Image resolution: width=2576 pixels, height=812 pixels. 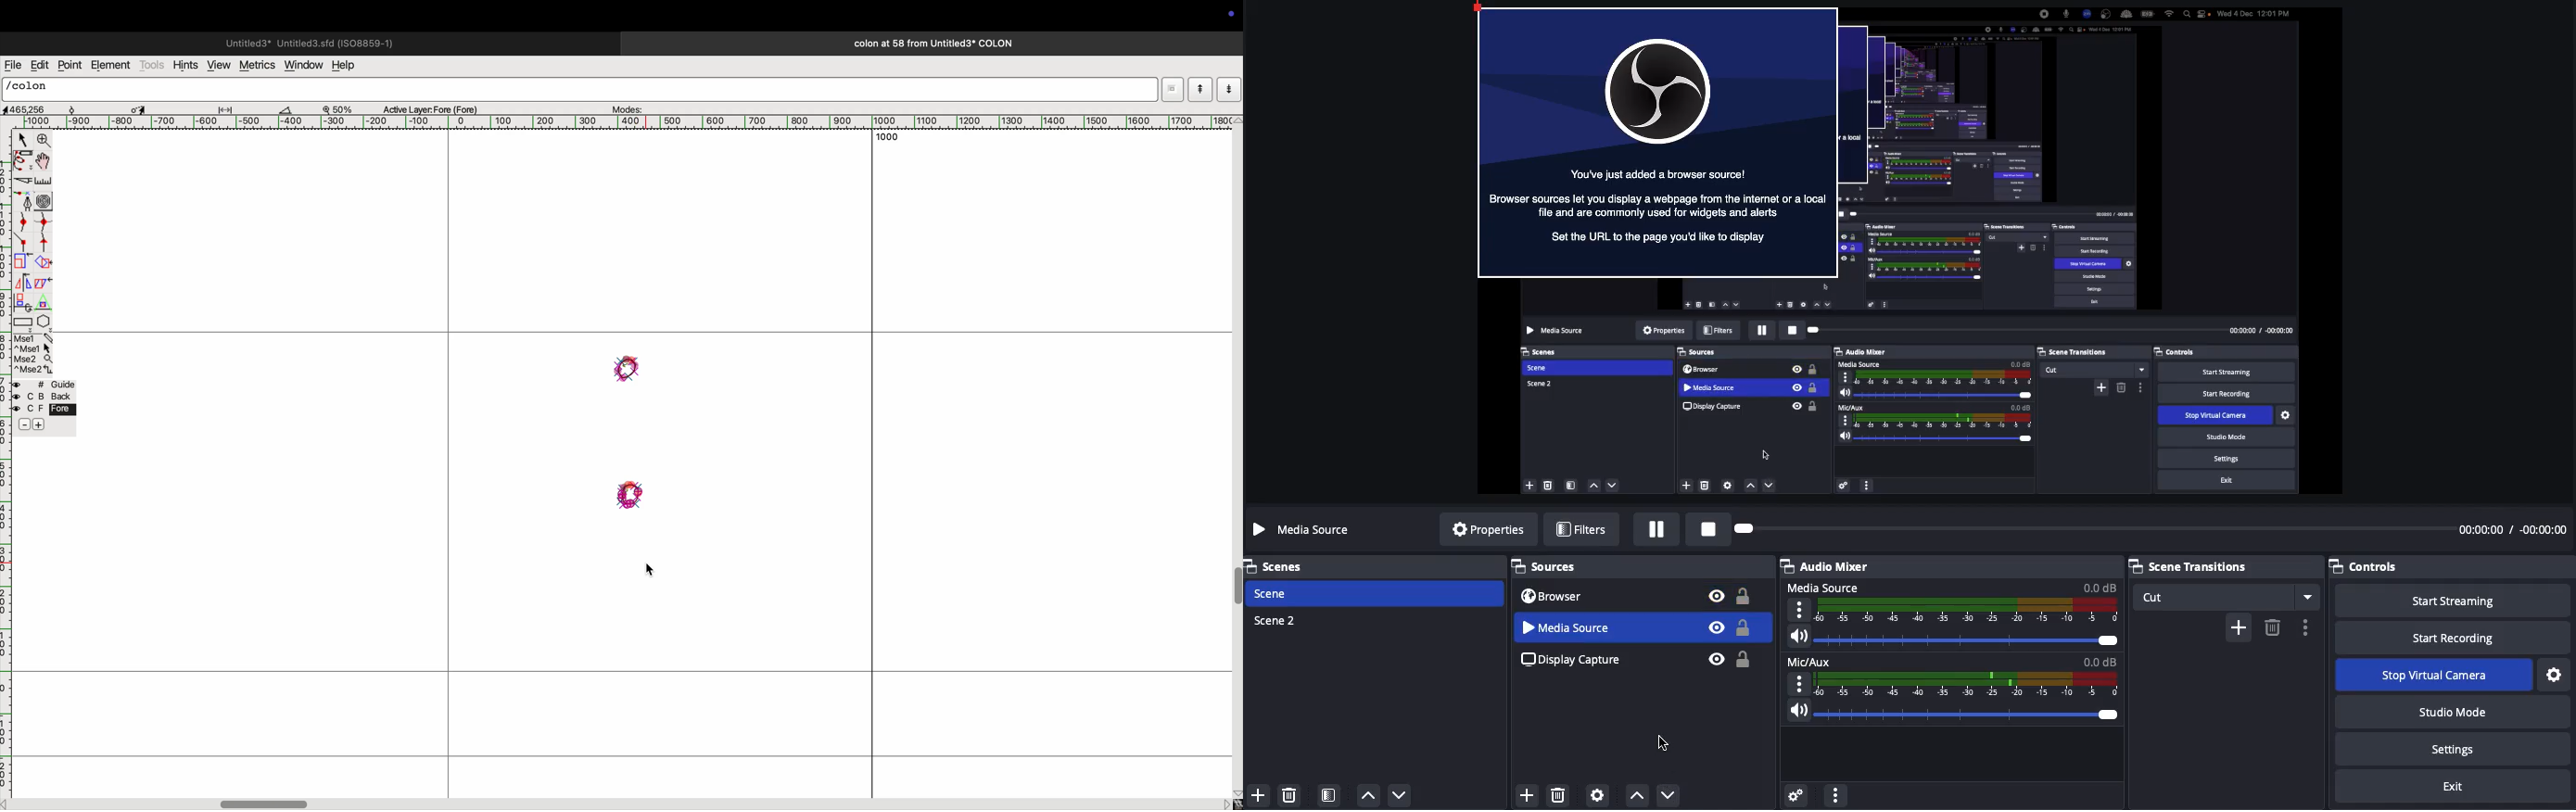 What do you see at coordinates (1598, 794) in the screenshot?
I see `Sources preferences` at bounding box center [1598, 794].